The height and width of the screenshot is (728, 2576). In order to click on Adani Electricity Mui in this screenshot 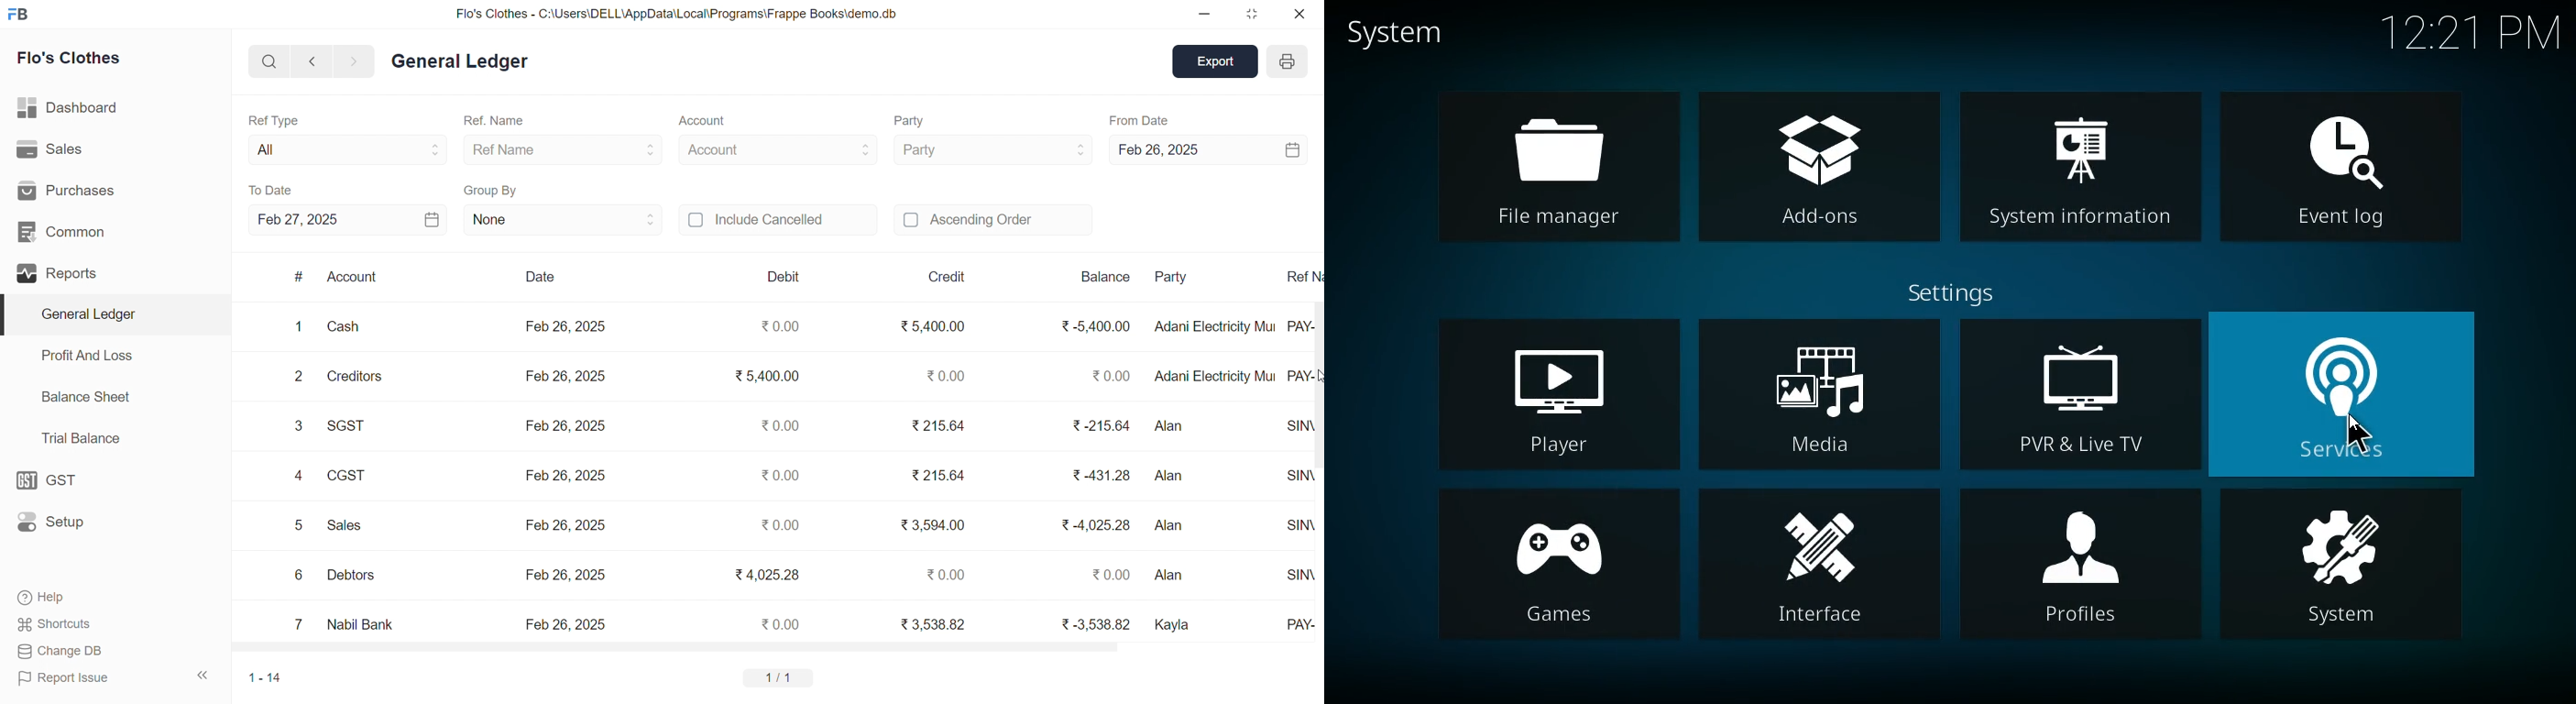, I will do `click(1216, 375)`.